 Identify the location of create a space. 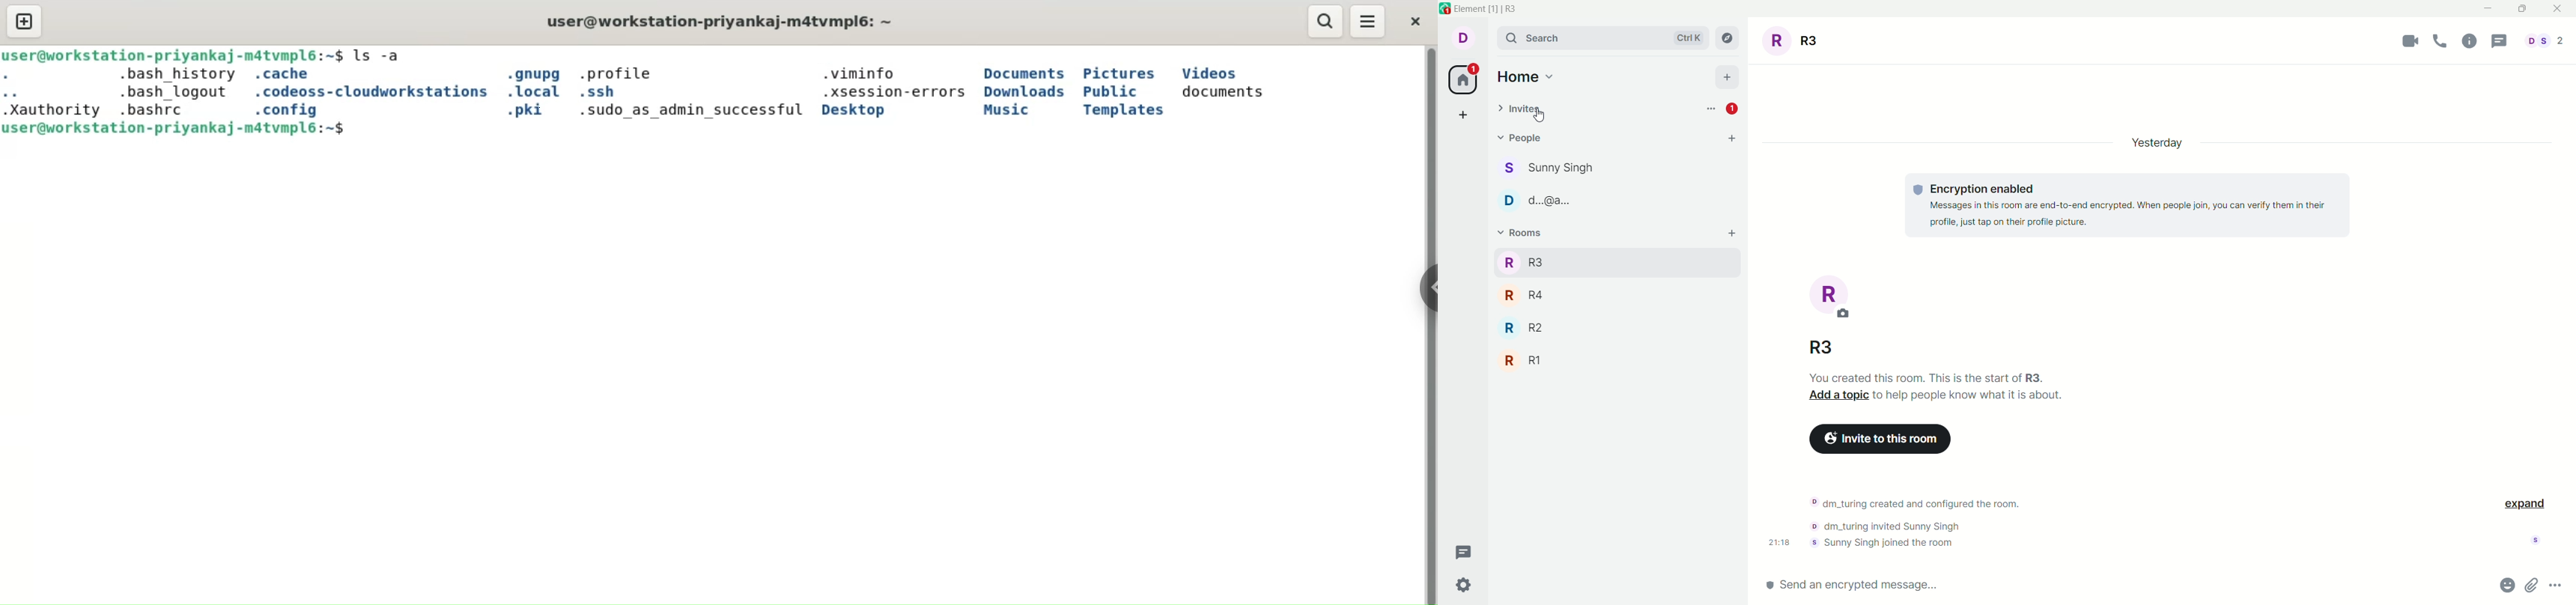
(1464, 115).